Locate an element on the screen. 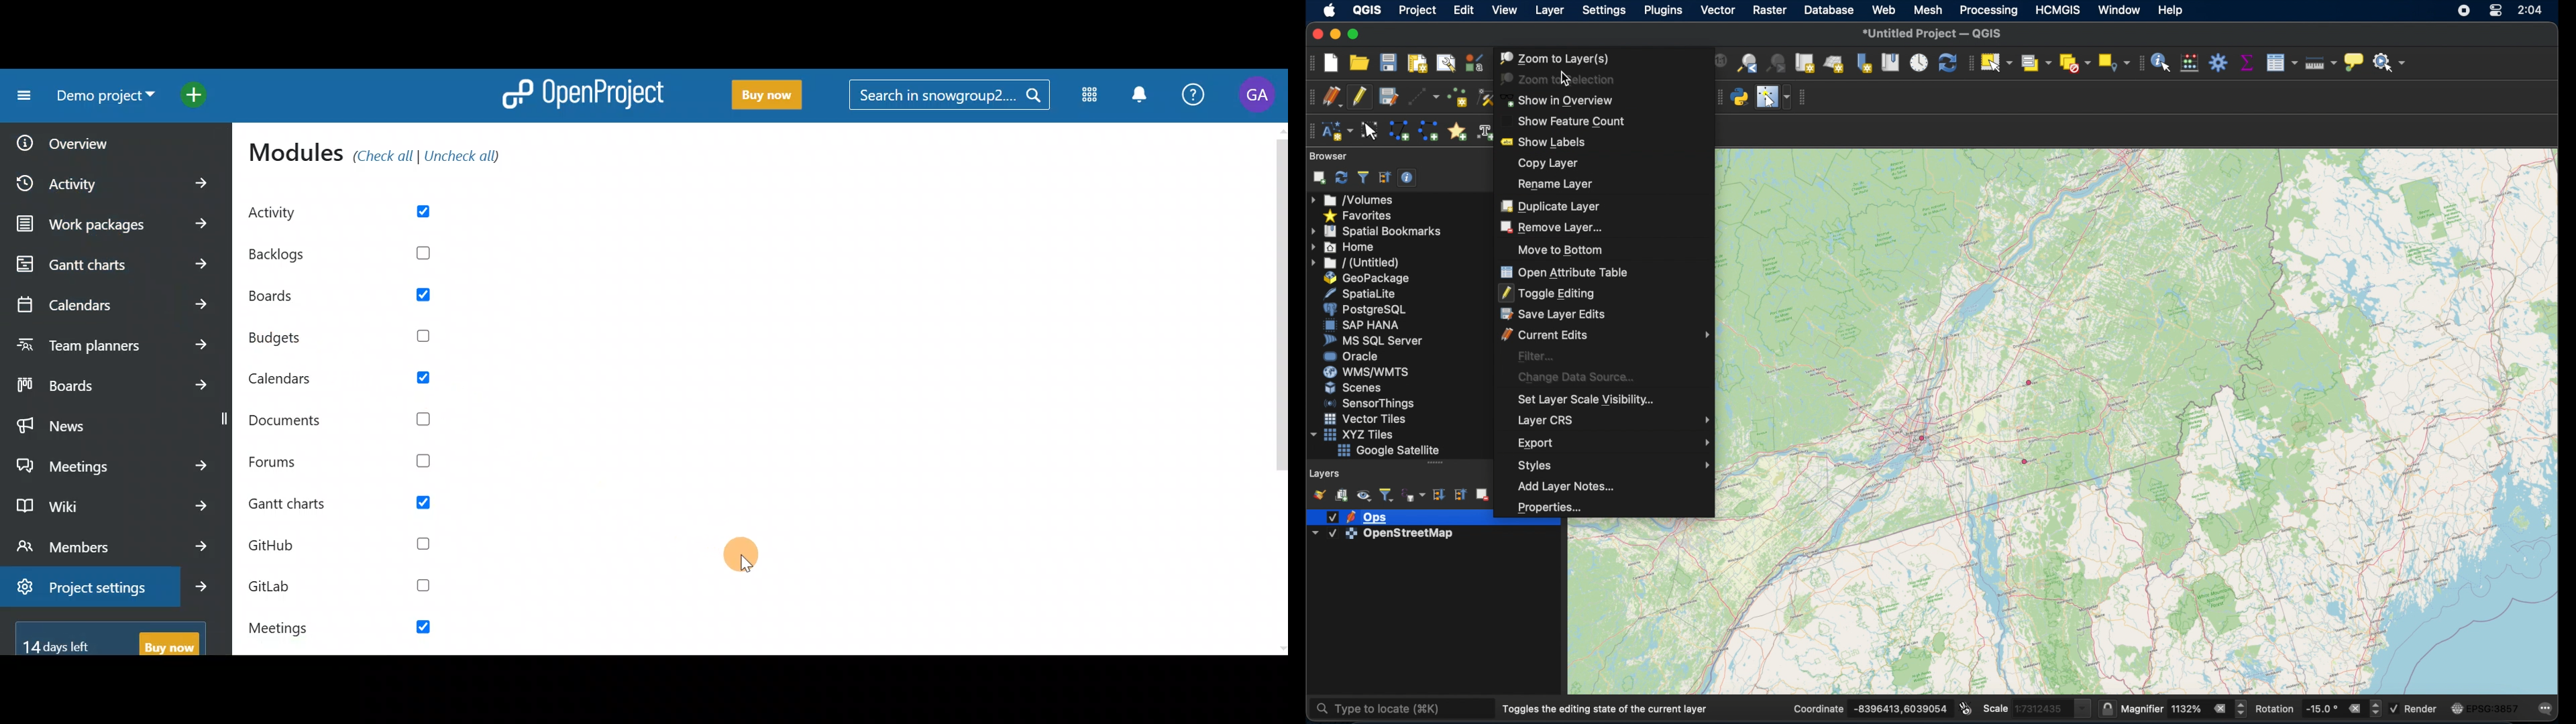 This screenshot has width=2576, height=728. save layer edits is located at coordinates (1552, 314).